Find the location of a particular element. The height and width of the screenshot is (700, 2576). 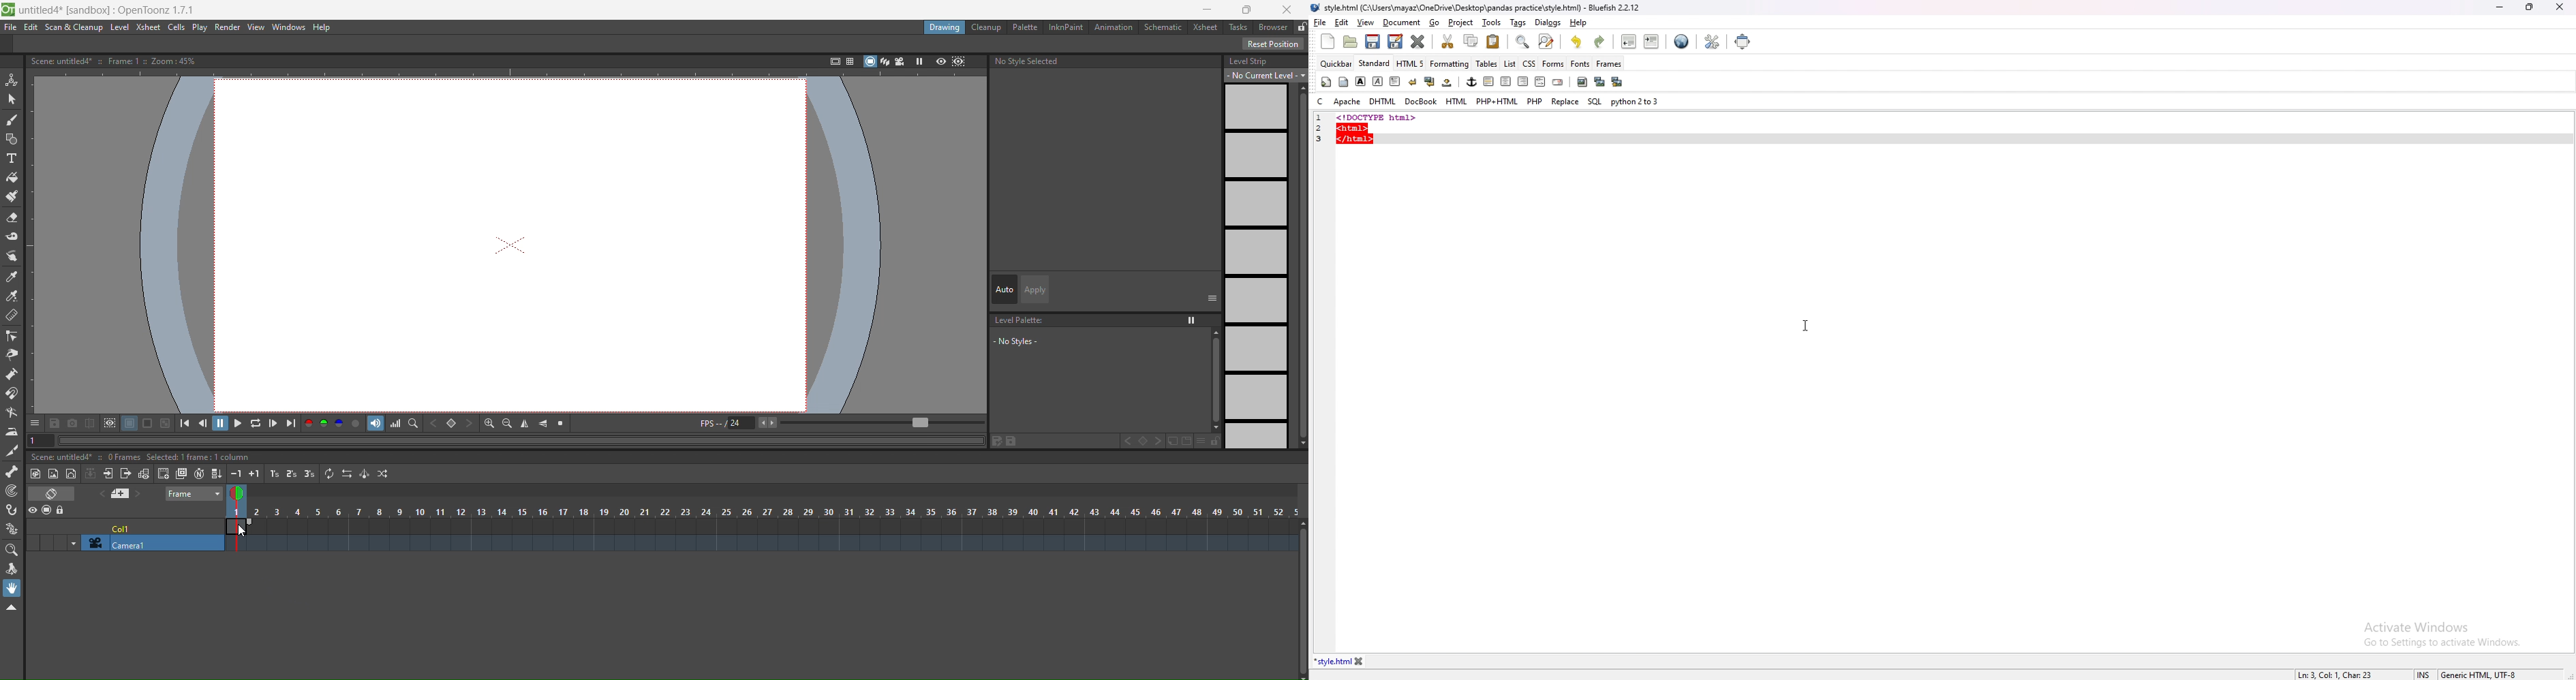

inknpaint is located at coordinates (1064, 27).